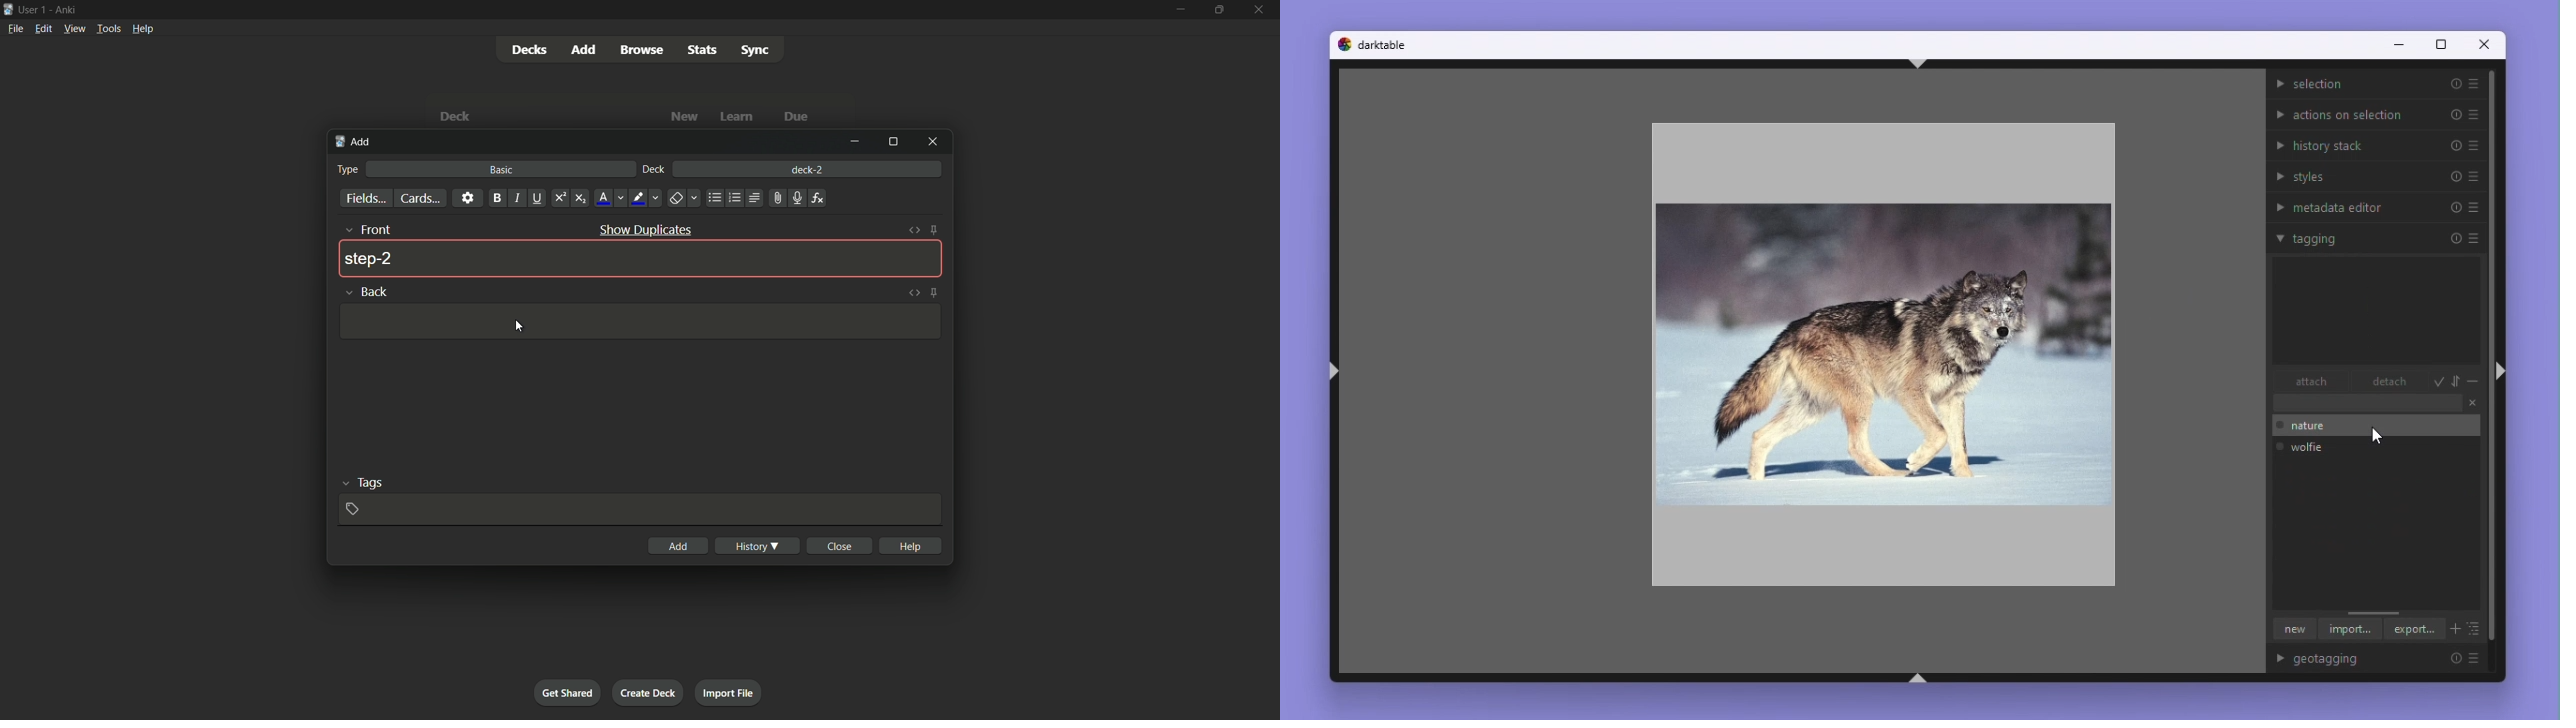 The image size is (2576, 728). Describe the element at coordinates (858, 143) in the screenshot. I see `minimize` at that location.